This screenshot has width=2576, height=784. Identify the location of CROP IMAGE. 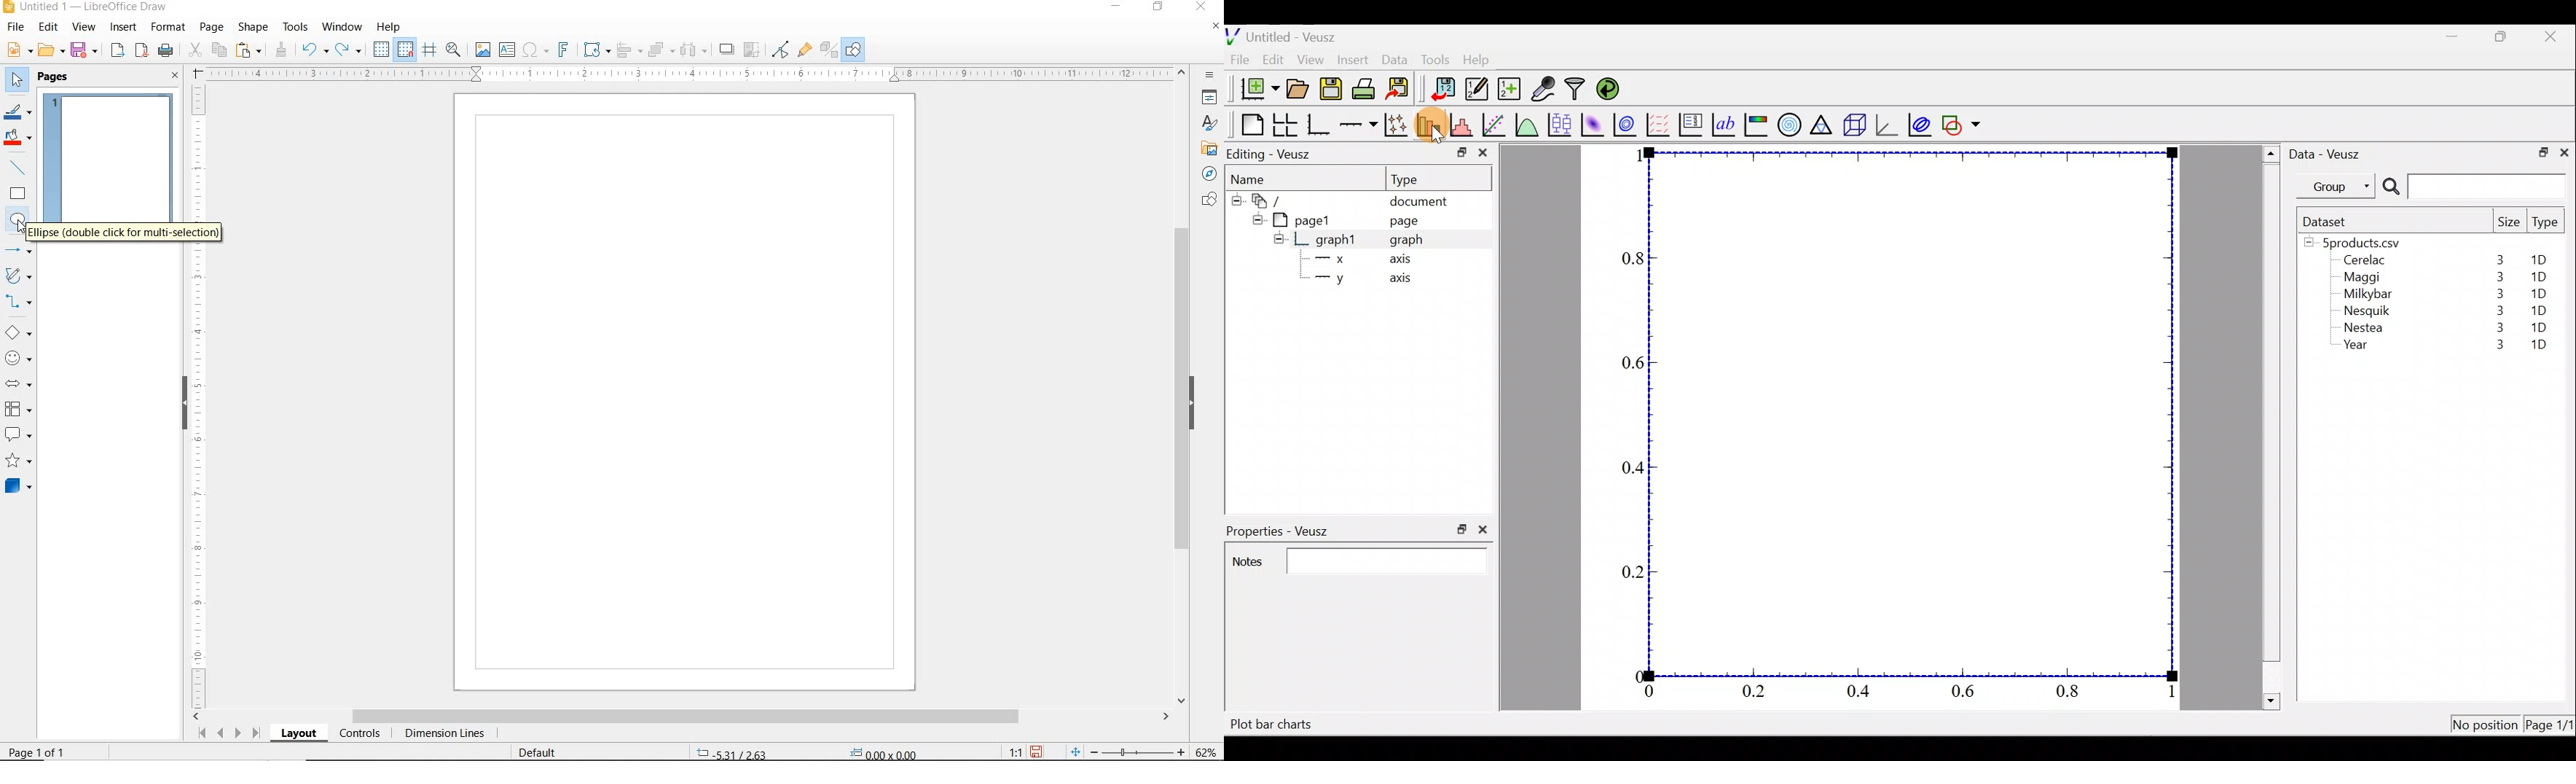
(751, 50).